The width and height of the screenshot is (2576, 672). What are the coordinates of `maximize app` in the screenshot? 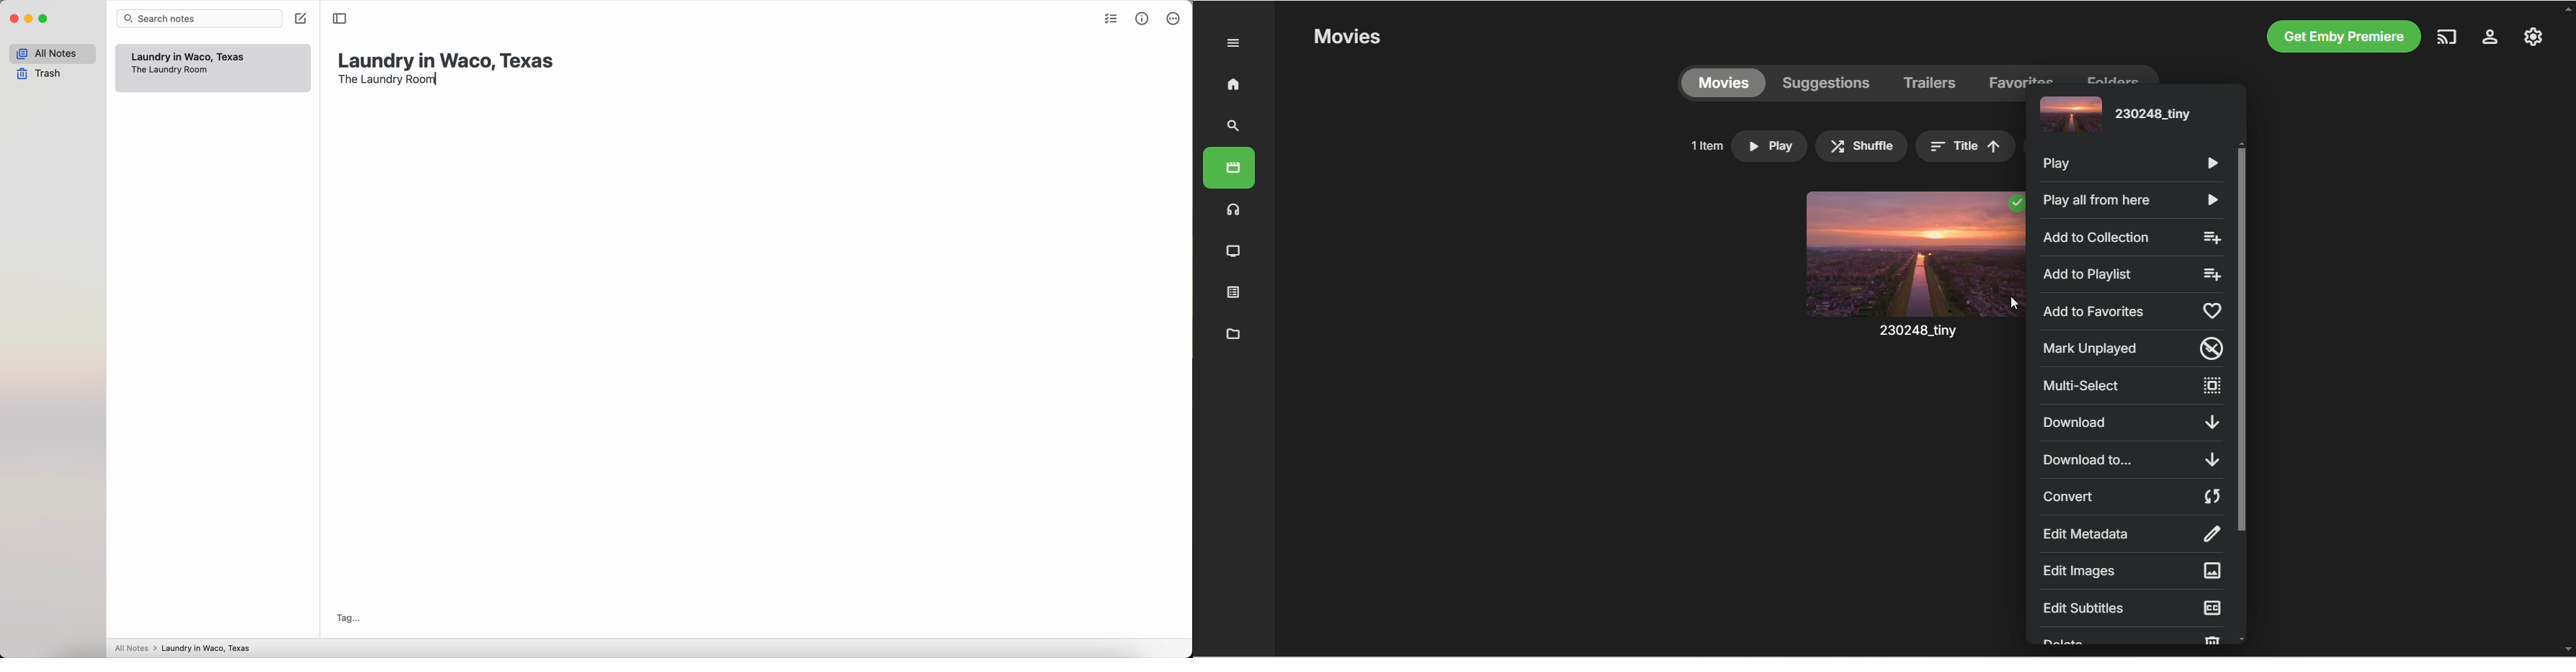 It's located at (44, 18).